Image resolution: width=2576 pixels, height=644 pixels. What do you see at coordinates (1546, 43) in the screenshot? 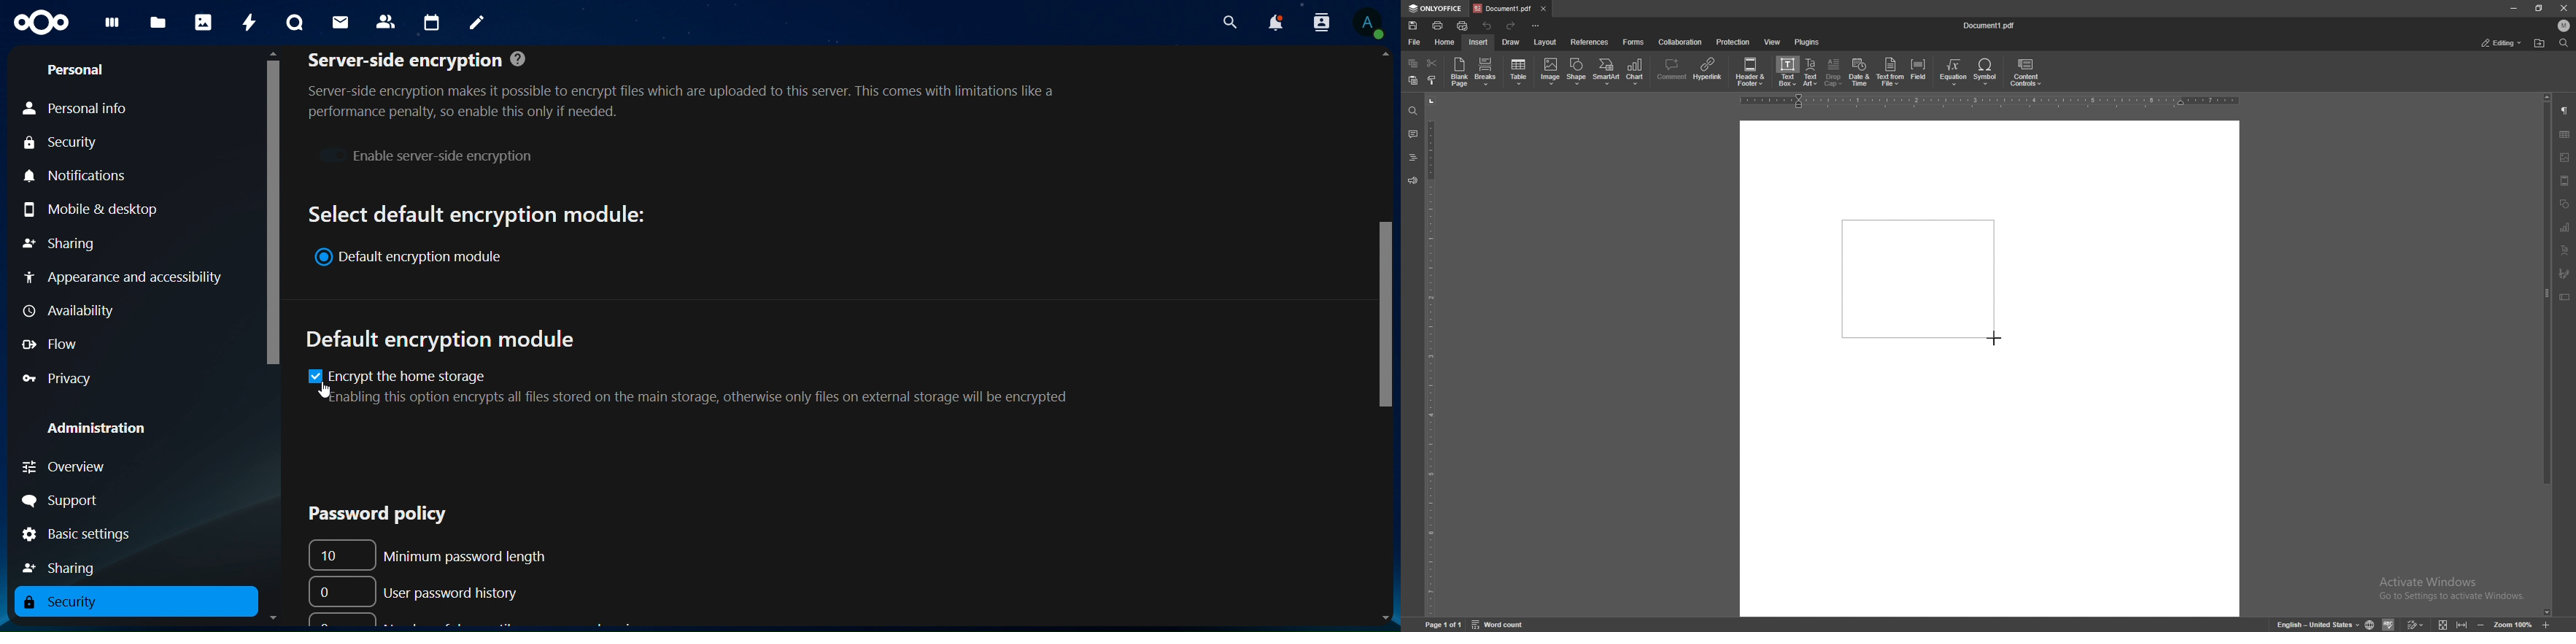
I see `layout` at bounding box center [1546, 43].